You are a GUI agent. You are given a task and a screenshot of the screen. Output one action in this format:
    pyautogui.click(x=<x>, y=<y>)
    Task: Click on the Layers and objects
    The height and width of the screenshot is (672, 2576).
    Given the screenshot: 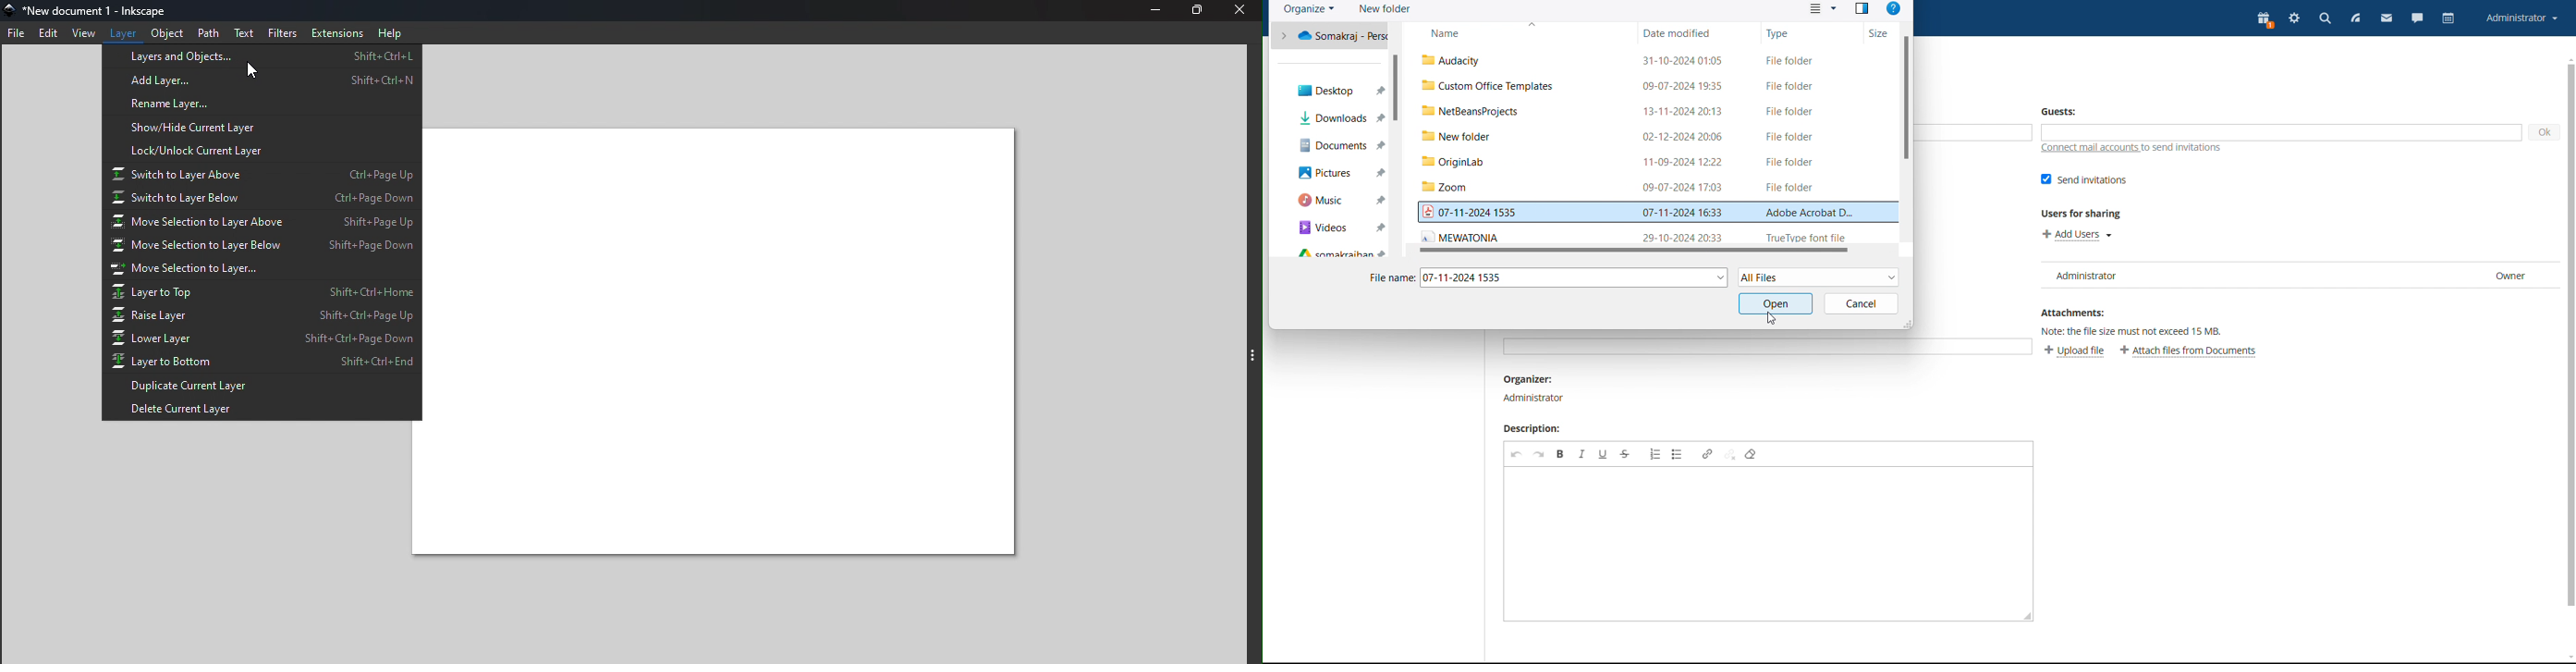 What is the action you would take?
    pyautogui.click(x=262, y=59)
    